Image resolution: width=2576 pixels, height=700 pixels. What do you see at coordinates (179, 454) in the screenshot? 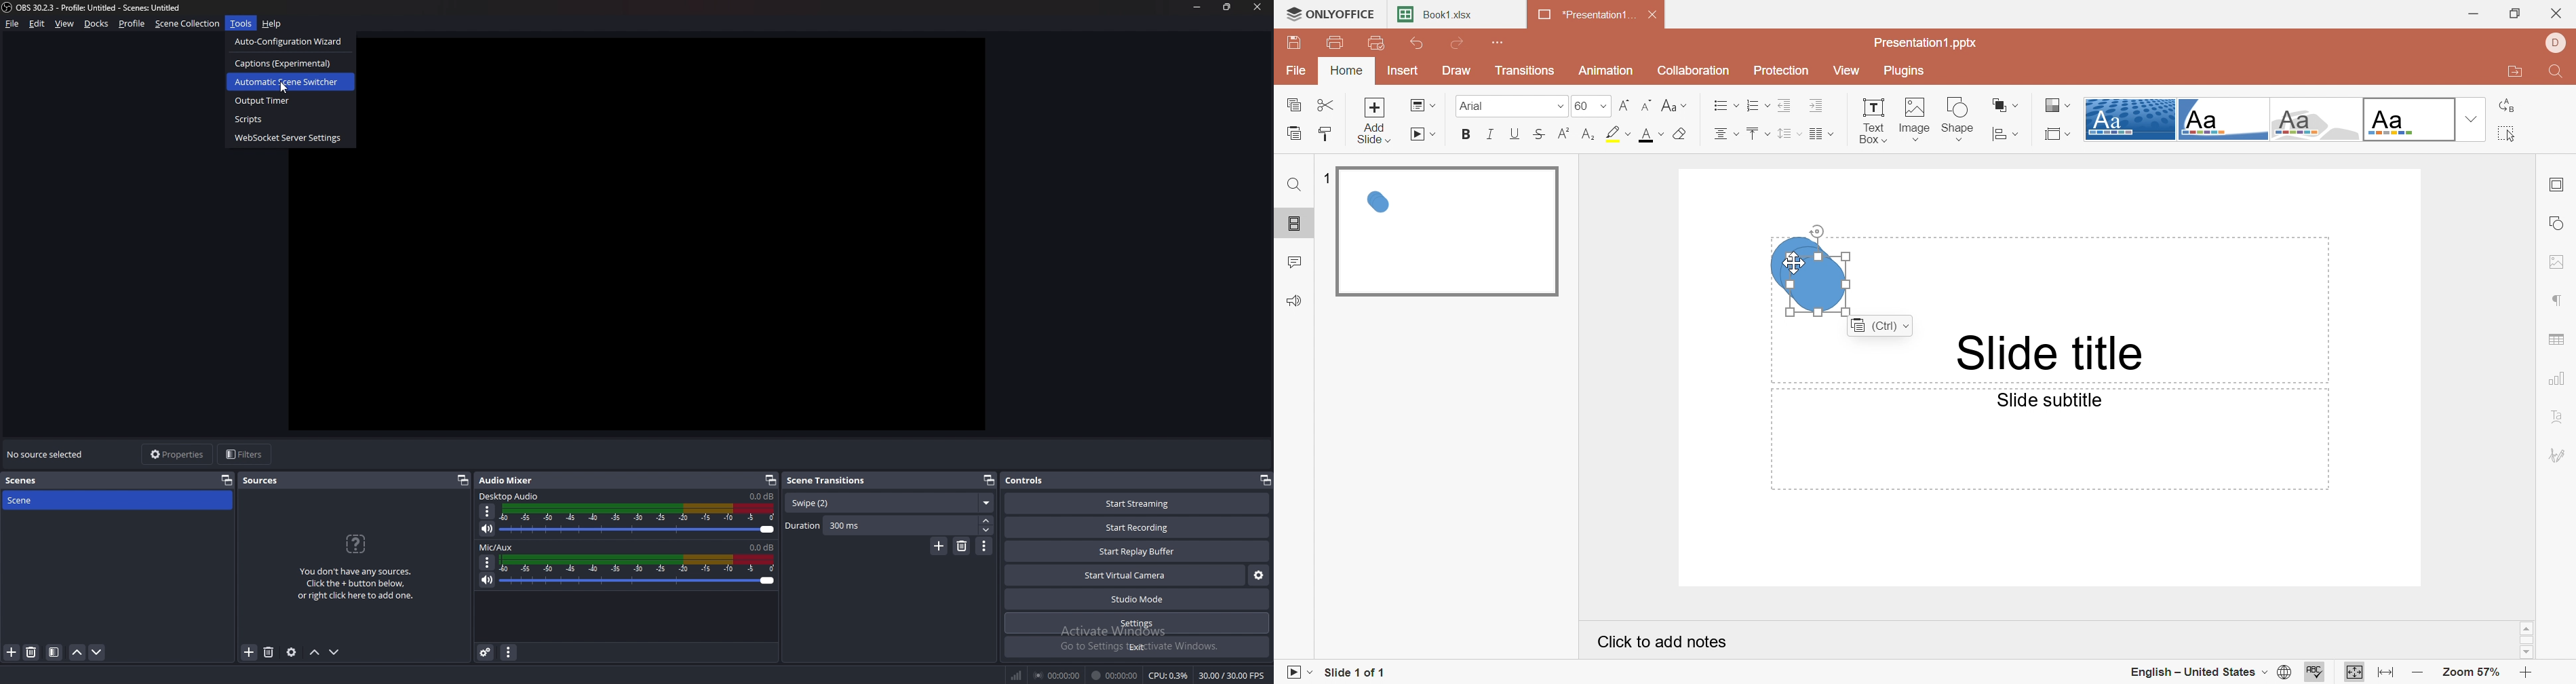
I see `properties` at bounding box center [179, 454].